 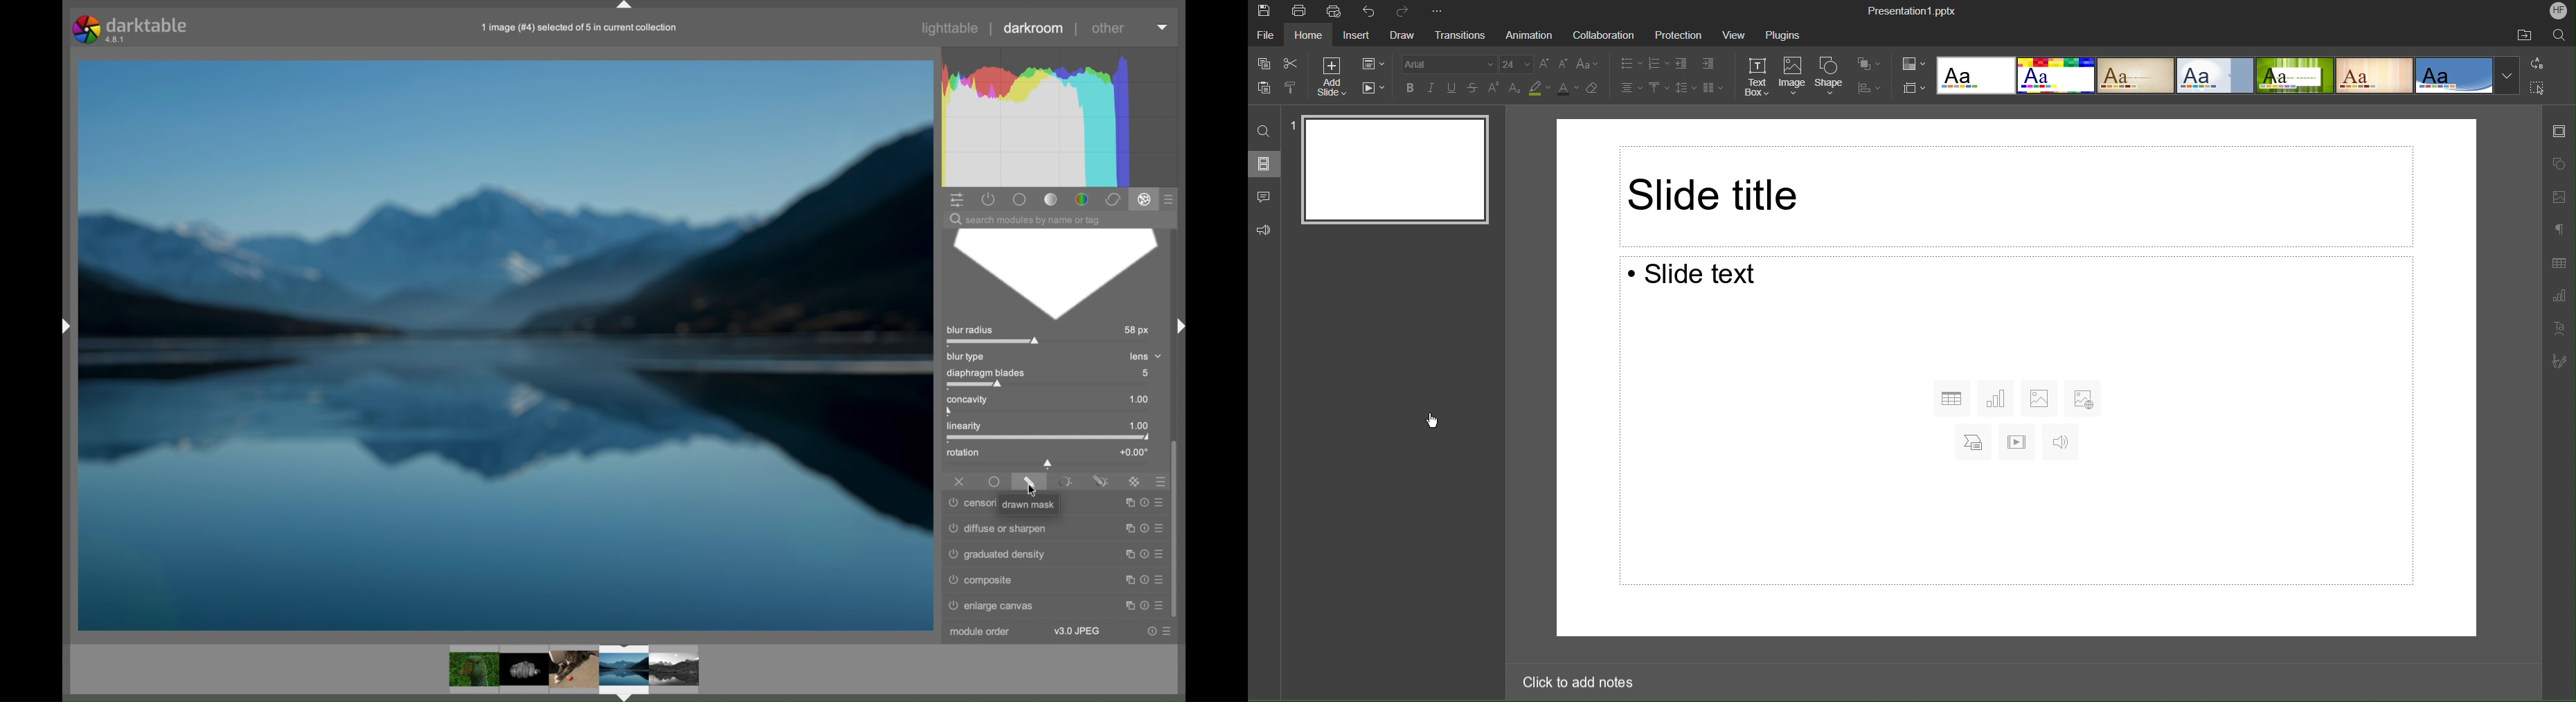 I want to click on Open File Location, so click(x=2526, y=35).